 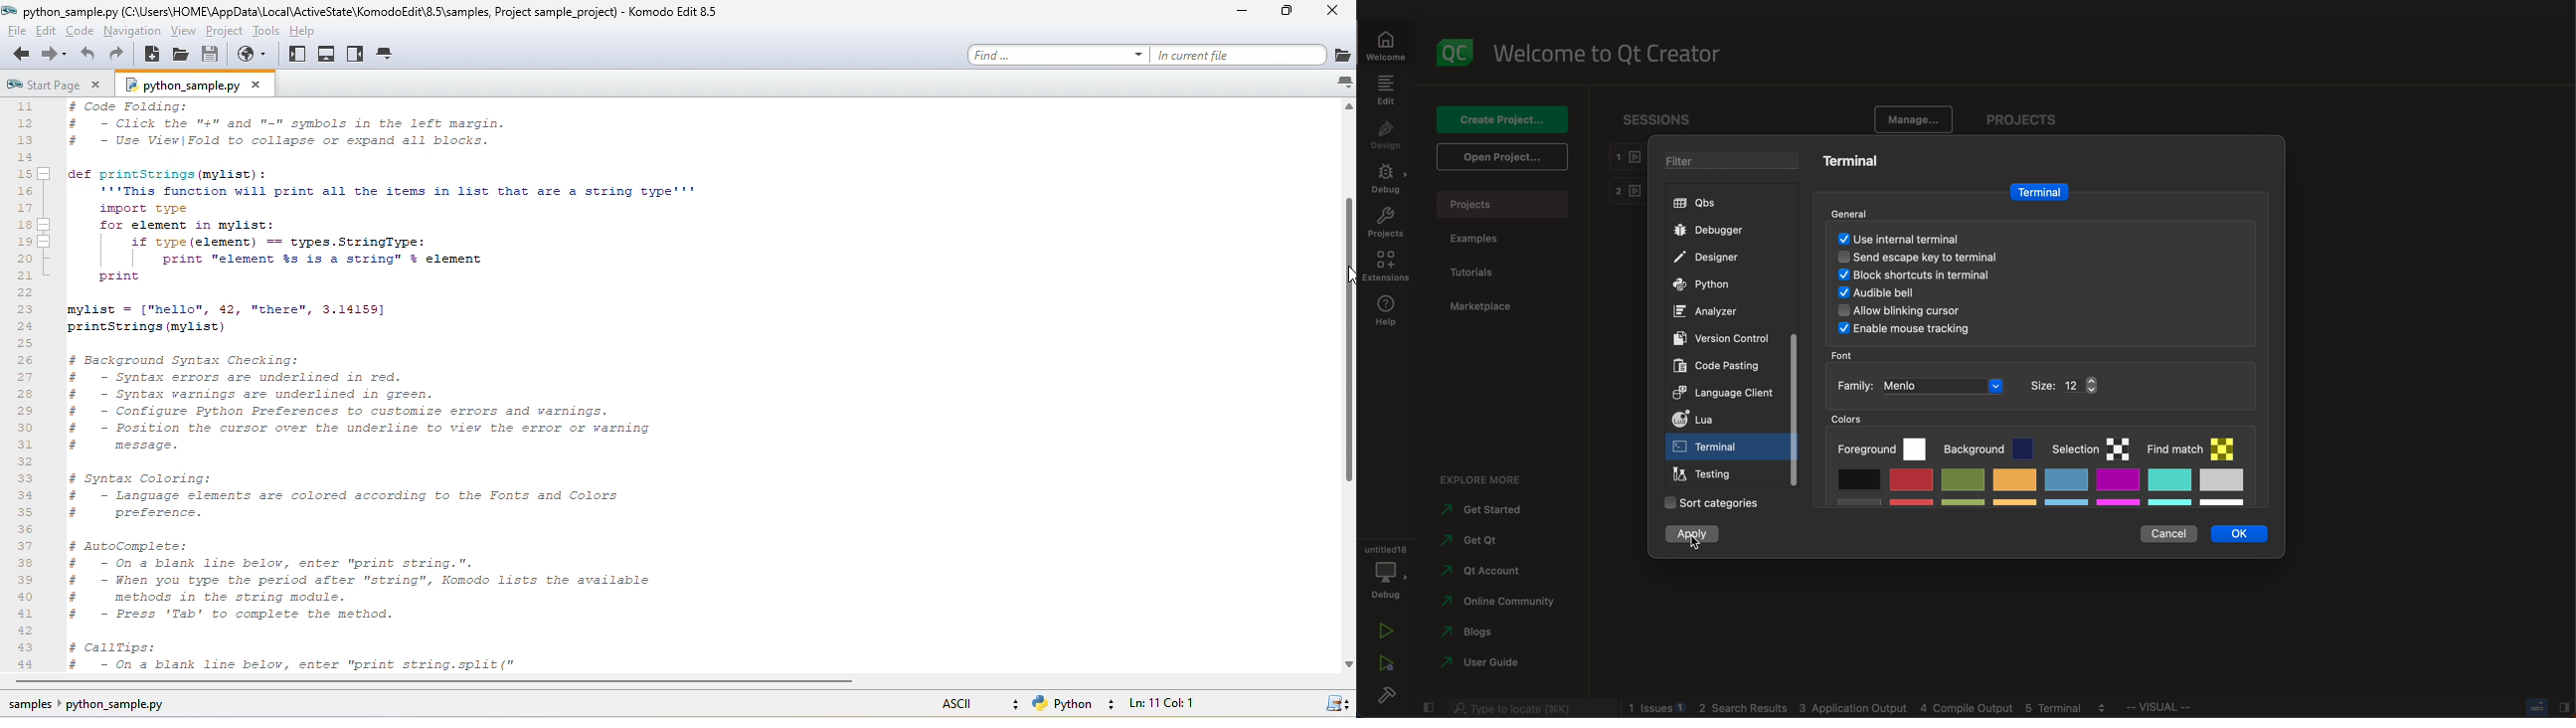 What do you see at coordinates (1388, 135) in the screenshot?
I see `design` at bounding box center [1388, 135].